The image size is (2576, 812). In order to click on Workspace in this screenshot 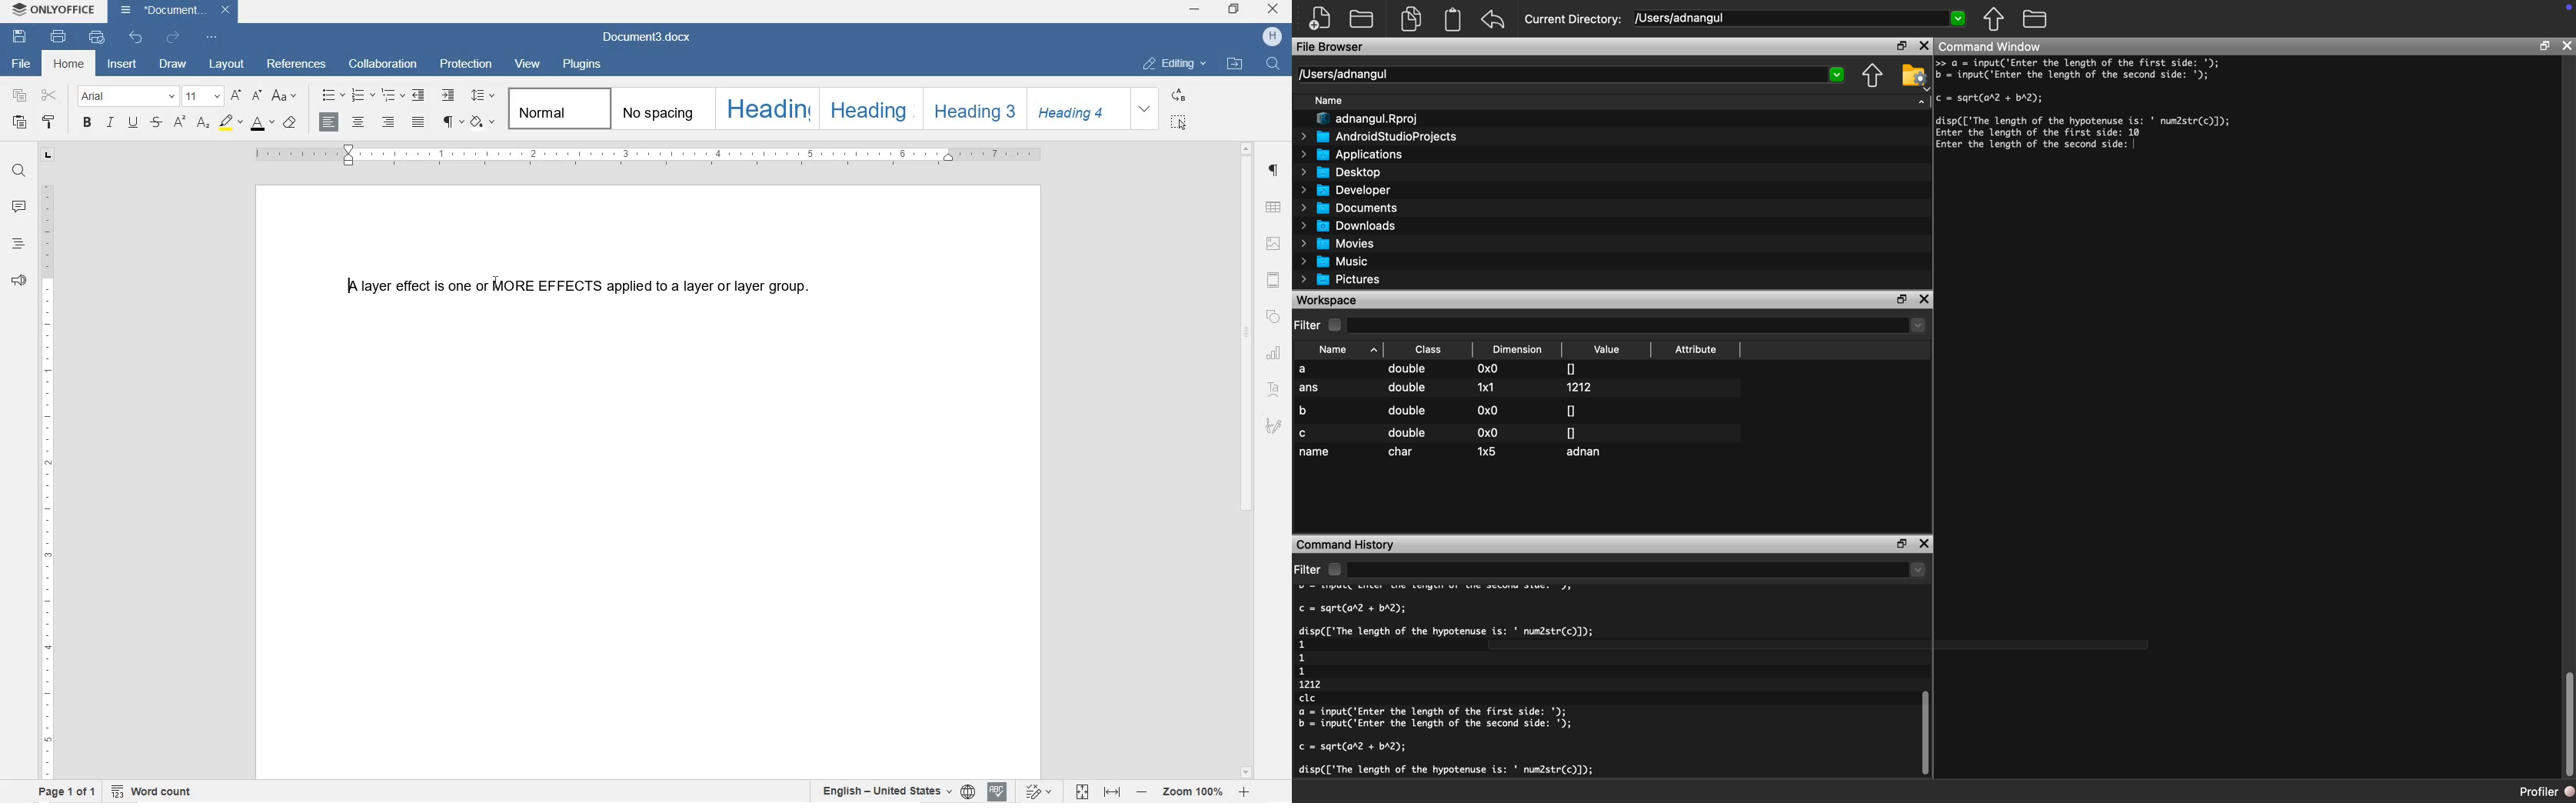, I will do `click(1329, 300)`.